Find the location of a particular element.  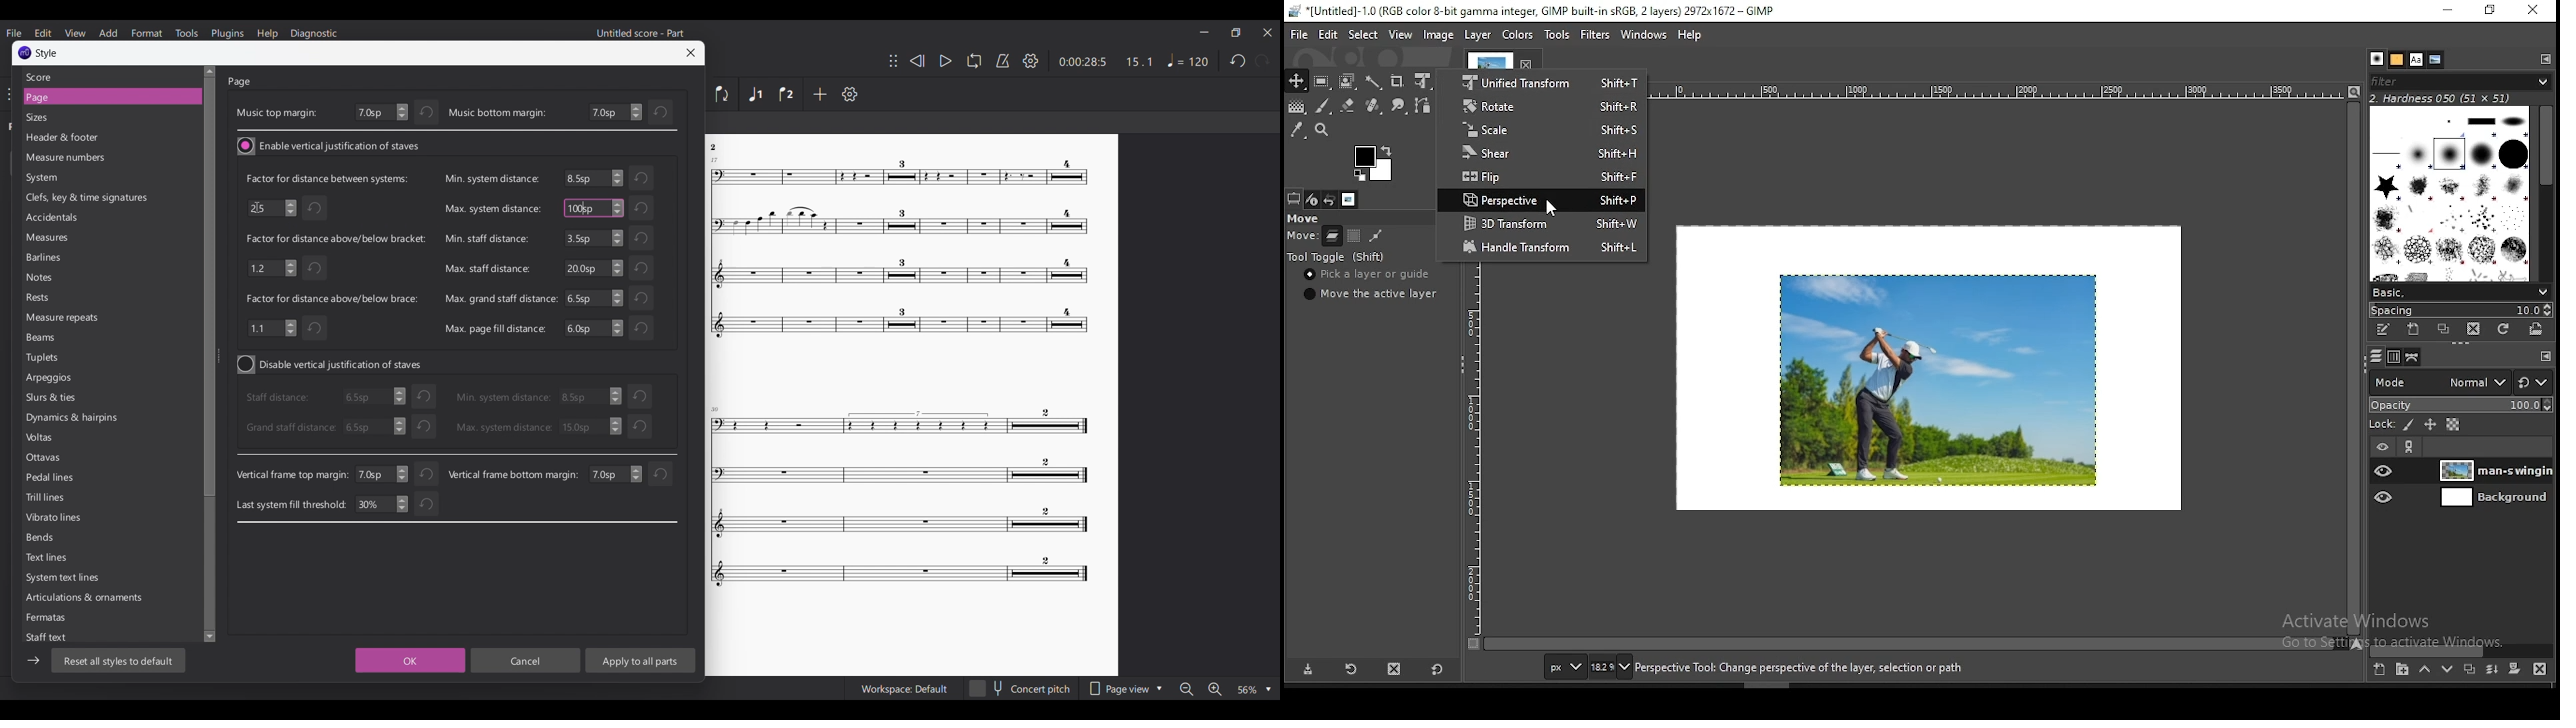

Settings is located at coordinates (849, 94).